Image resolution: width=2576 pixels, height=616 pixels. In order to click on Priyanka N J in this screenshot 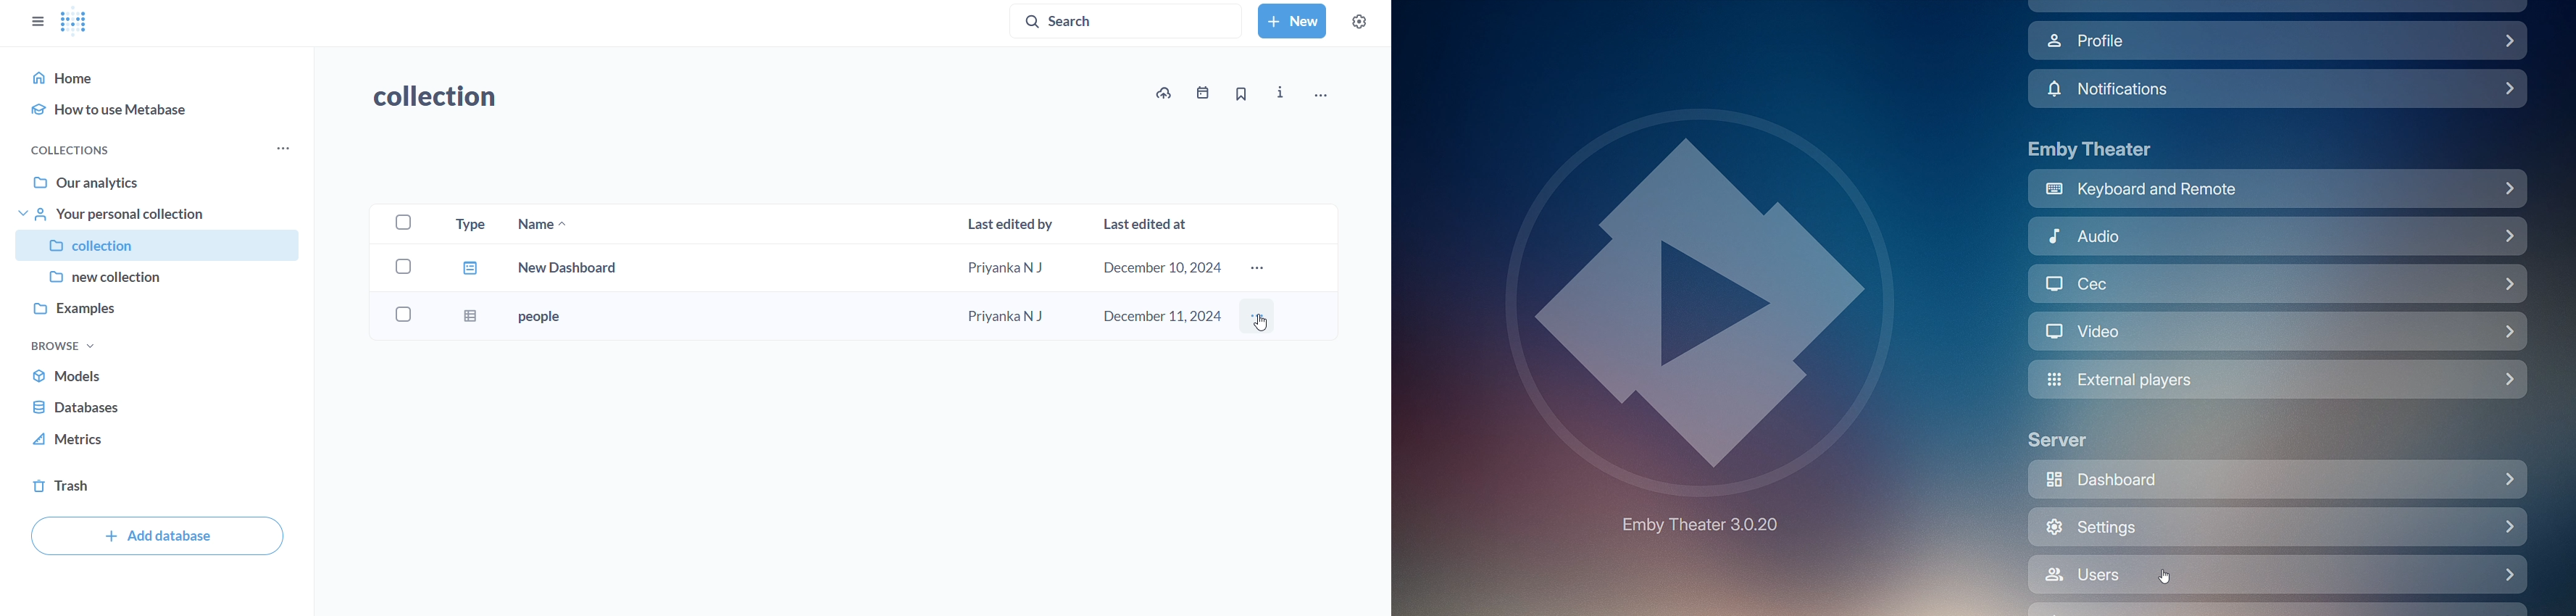, I will do `click(1005, 269)`.